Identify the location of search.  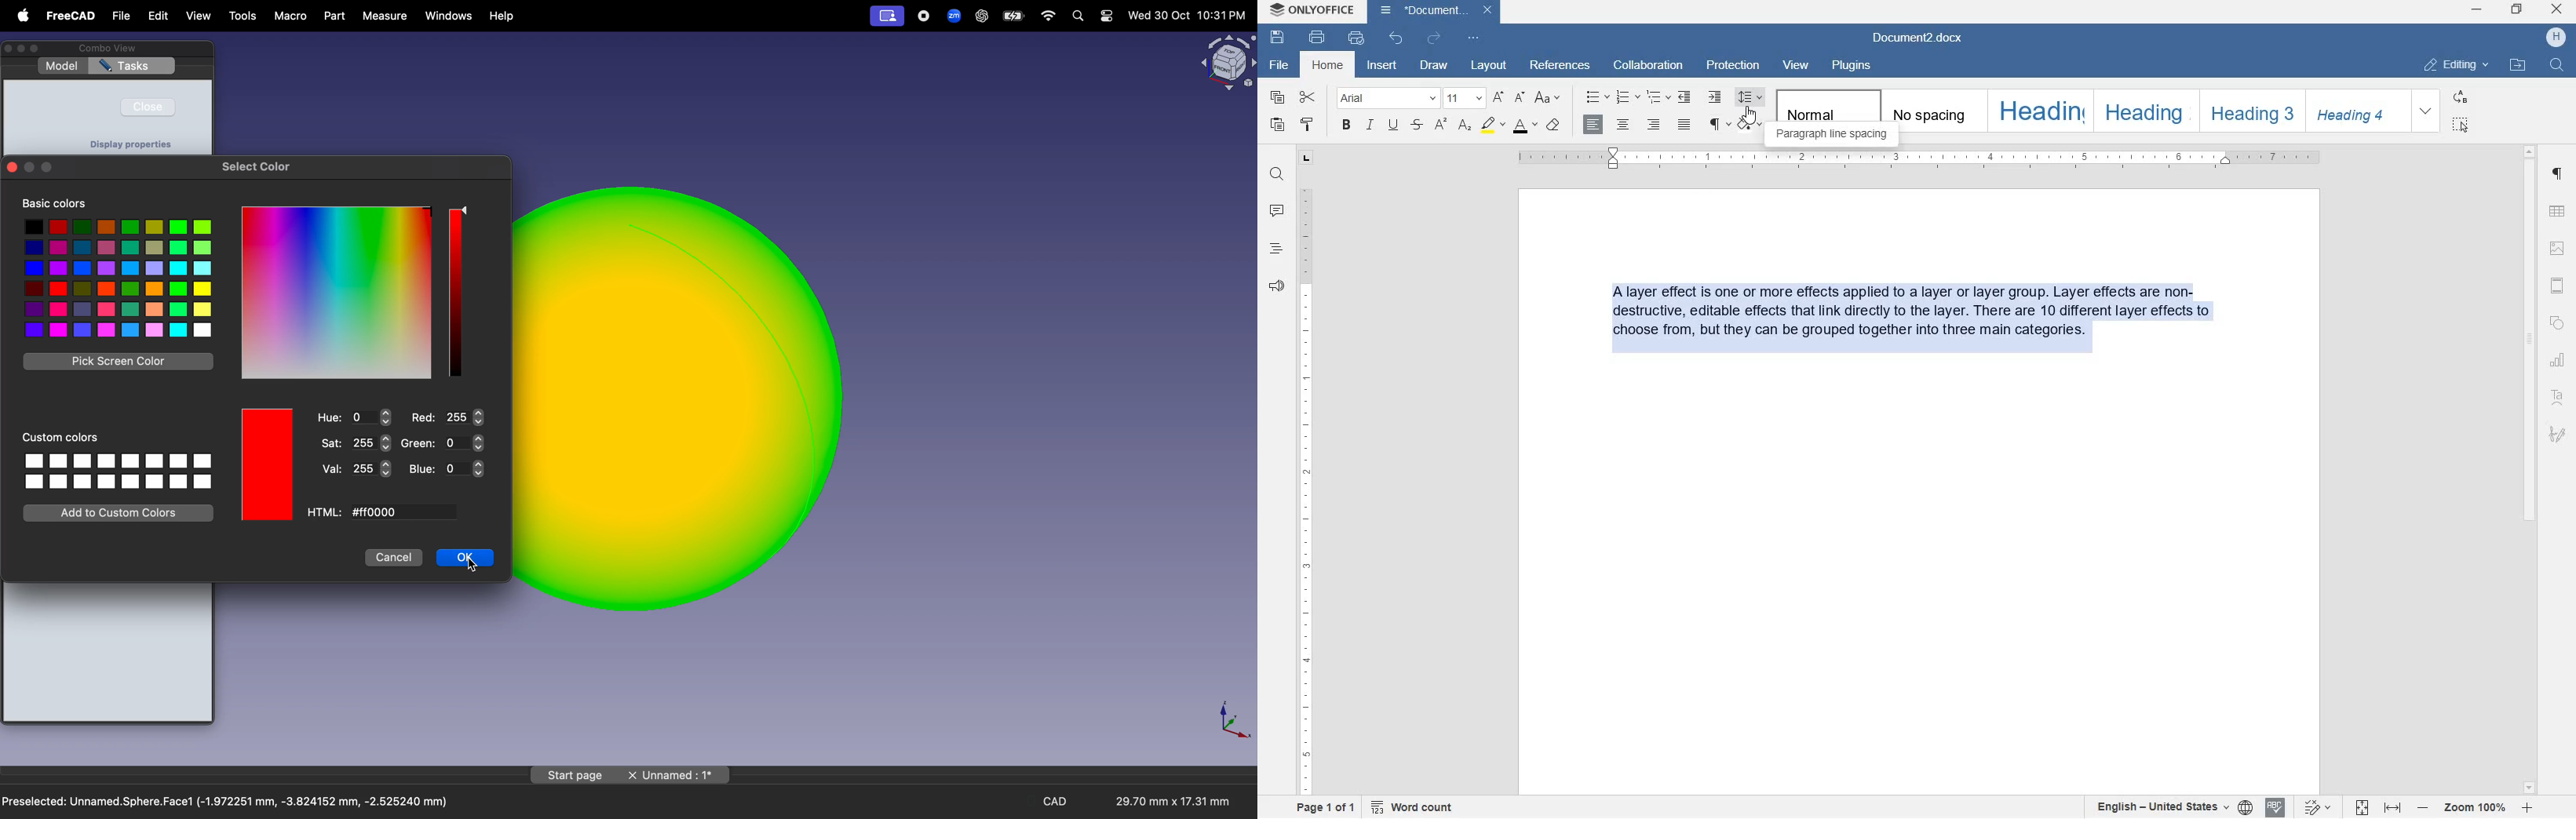
(1077, 16).